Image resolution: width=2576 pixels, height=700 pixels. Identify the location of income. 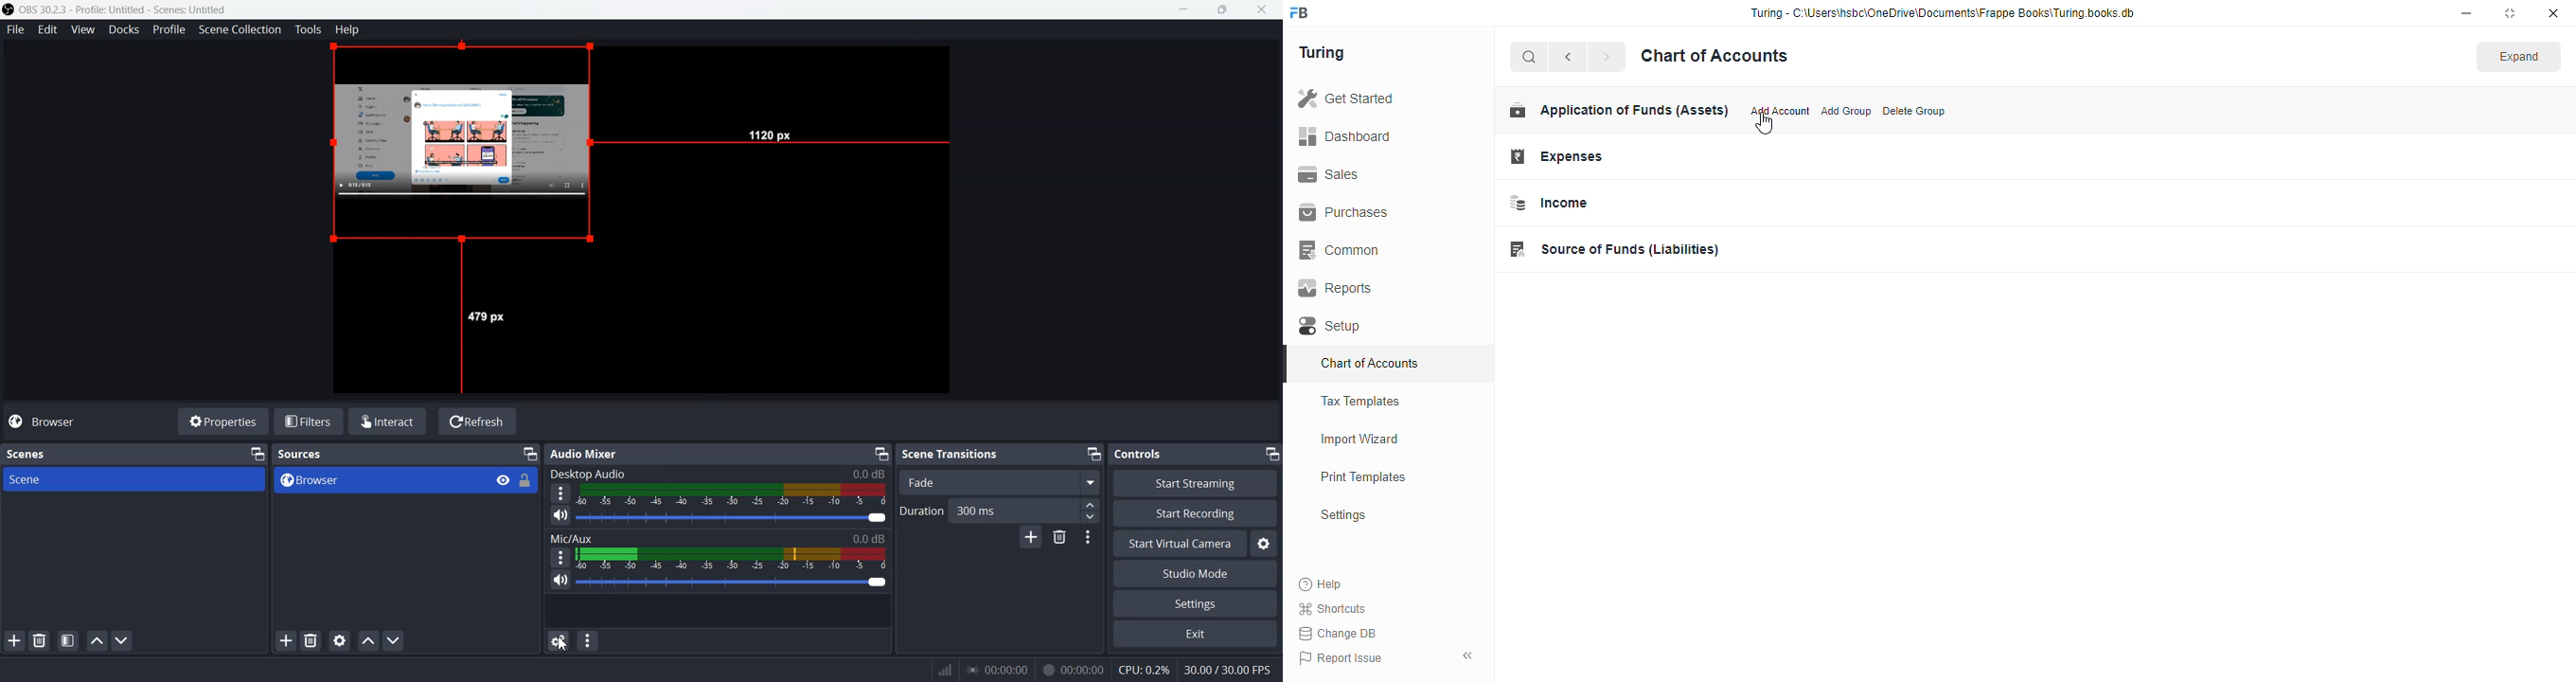
(1549, 203).